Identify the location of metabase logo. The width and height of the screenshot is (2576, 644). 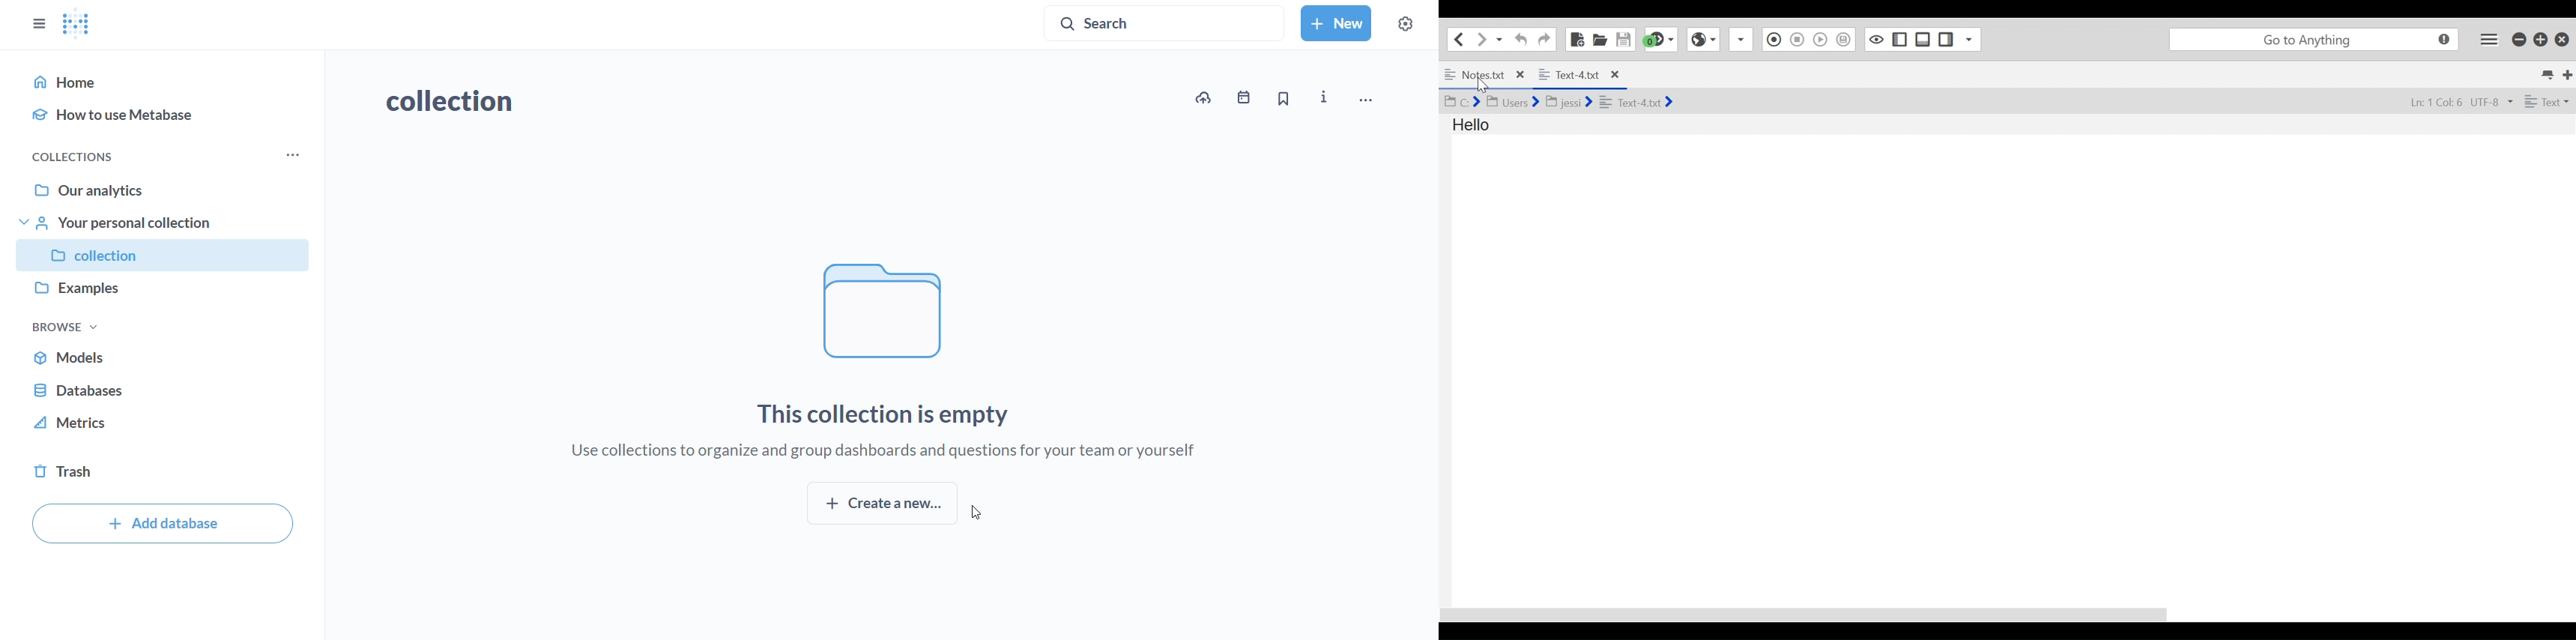
(77, 23).